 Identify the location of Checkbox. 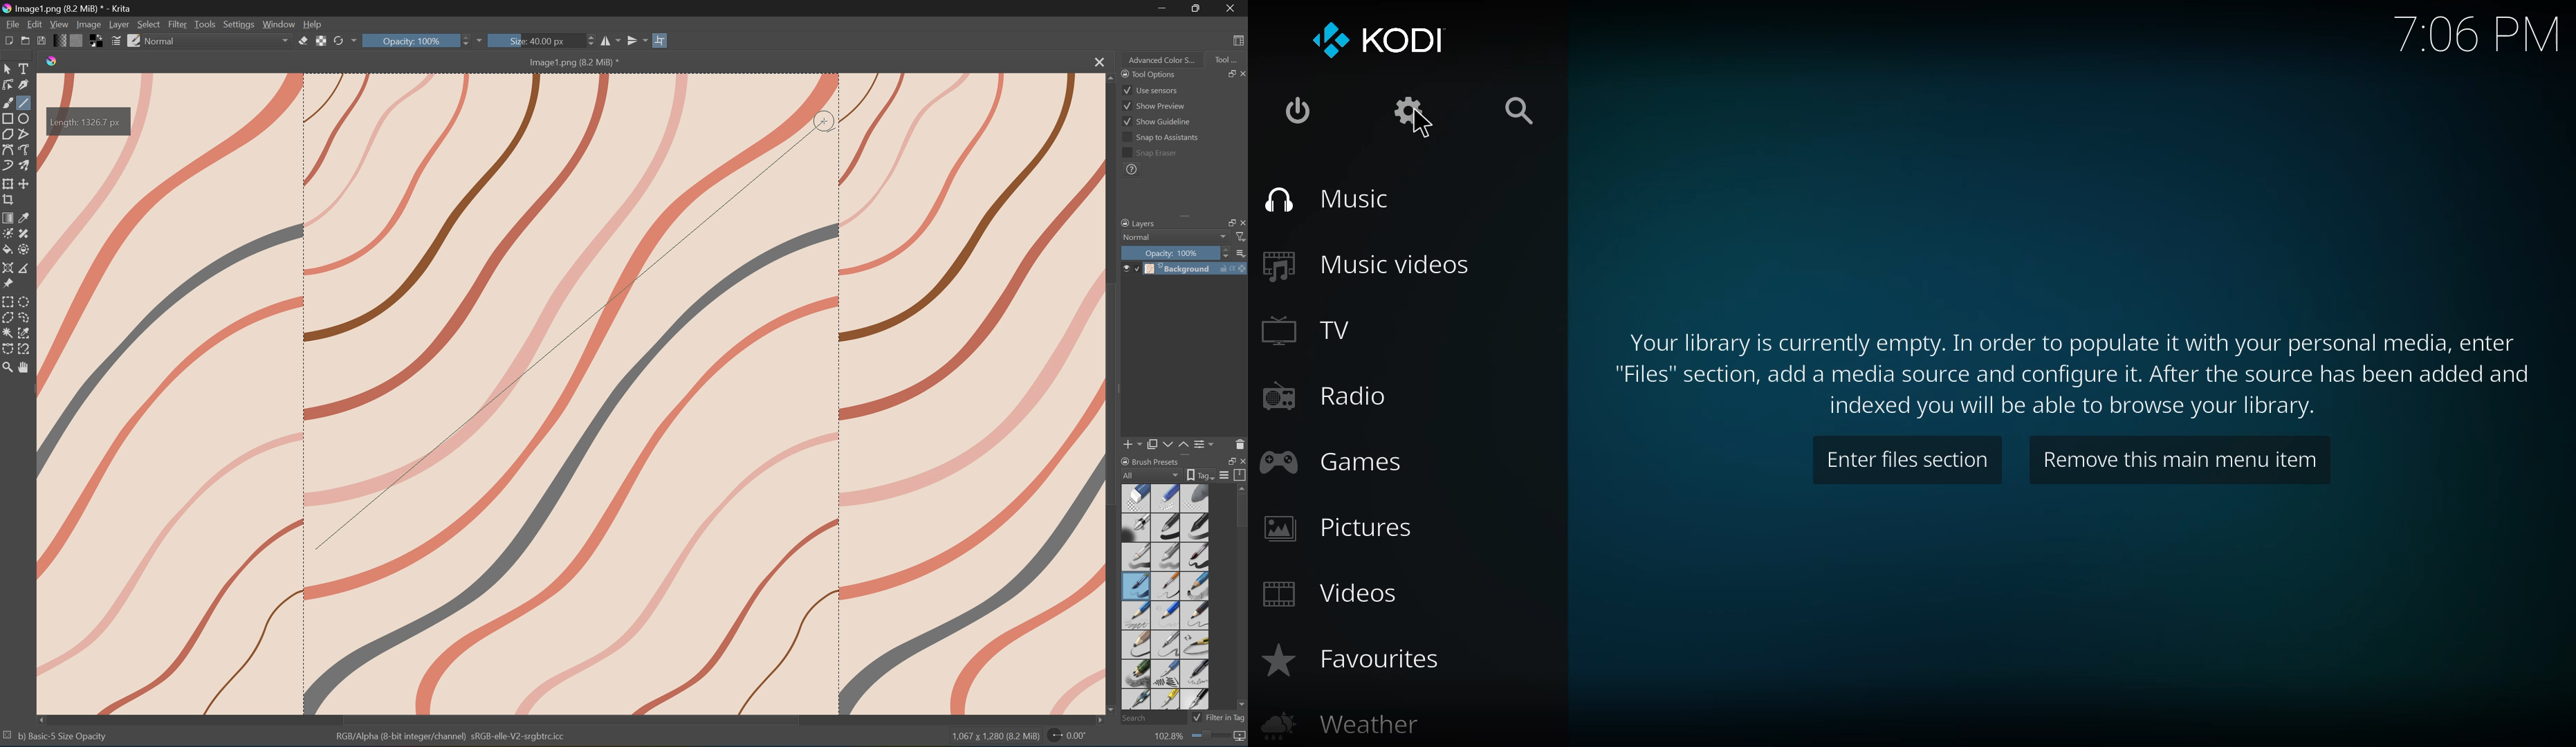
(1196, 717).